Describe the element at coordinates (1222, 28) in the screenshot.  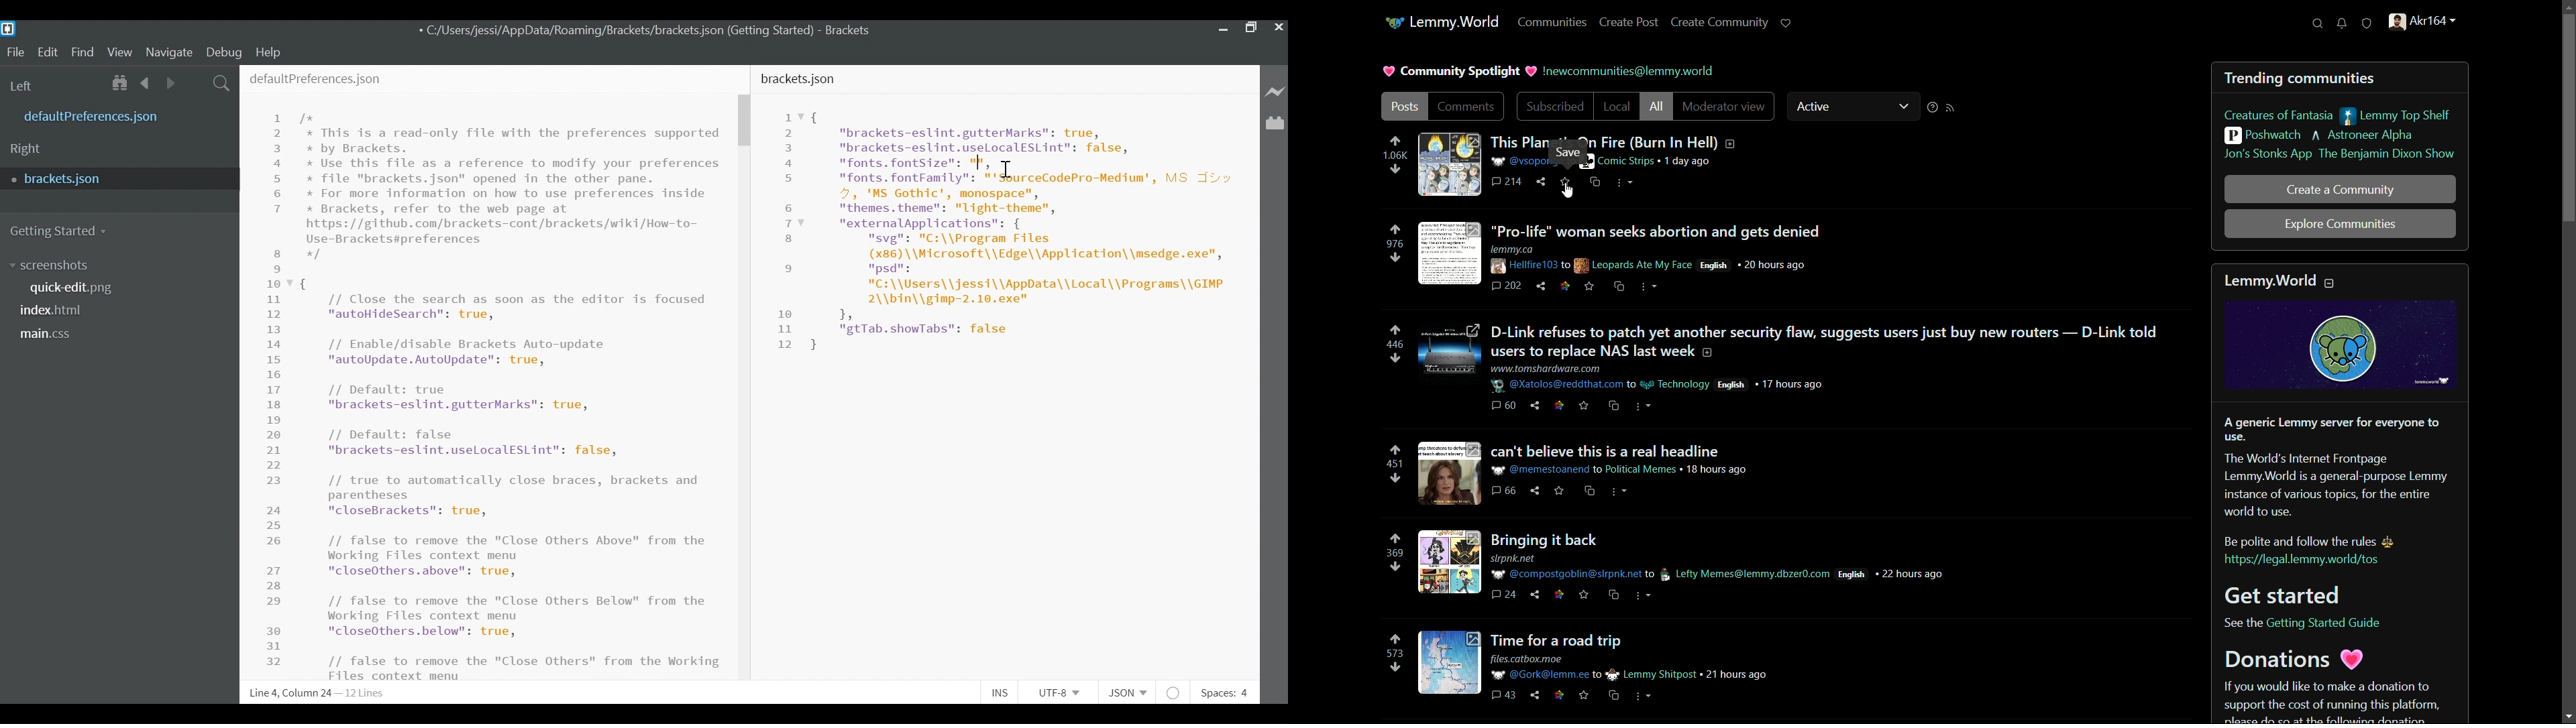
I see `minimize` at that location.